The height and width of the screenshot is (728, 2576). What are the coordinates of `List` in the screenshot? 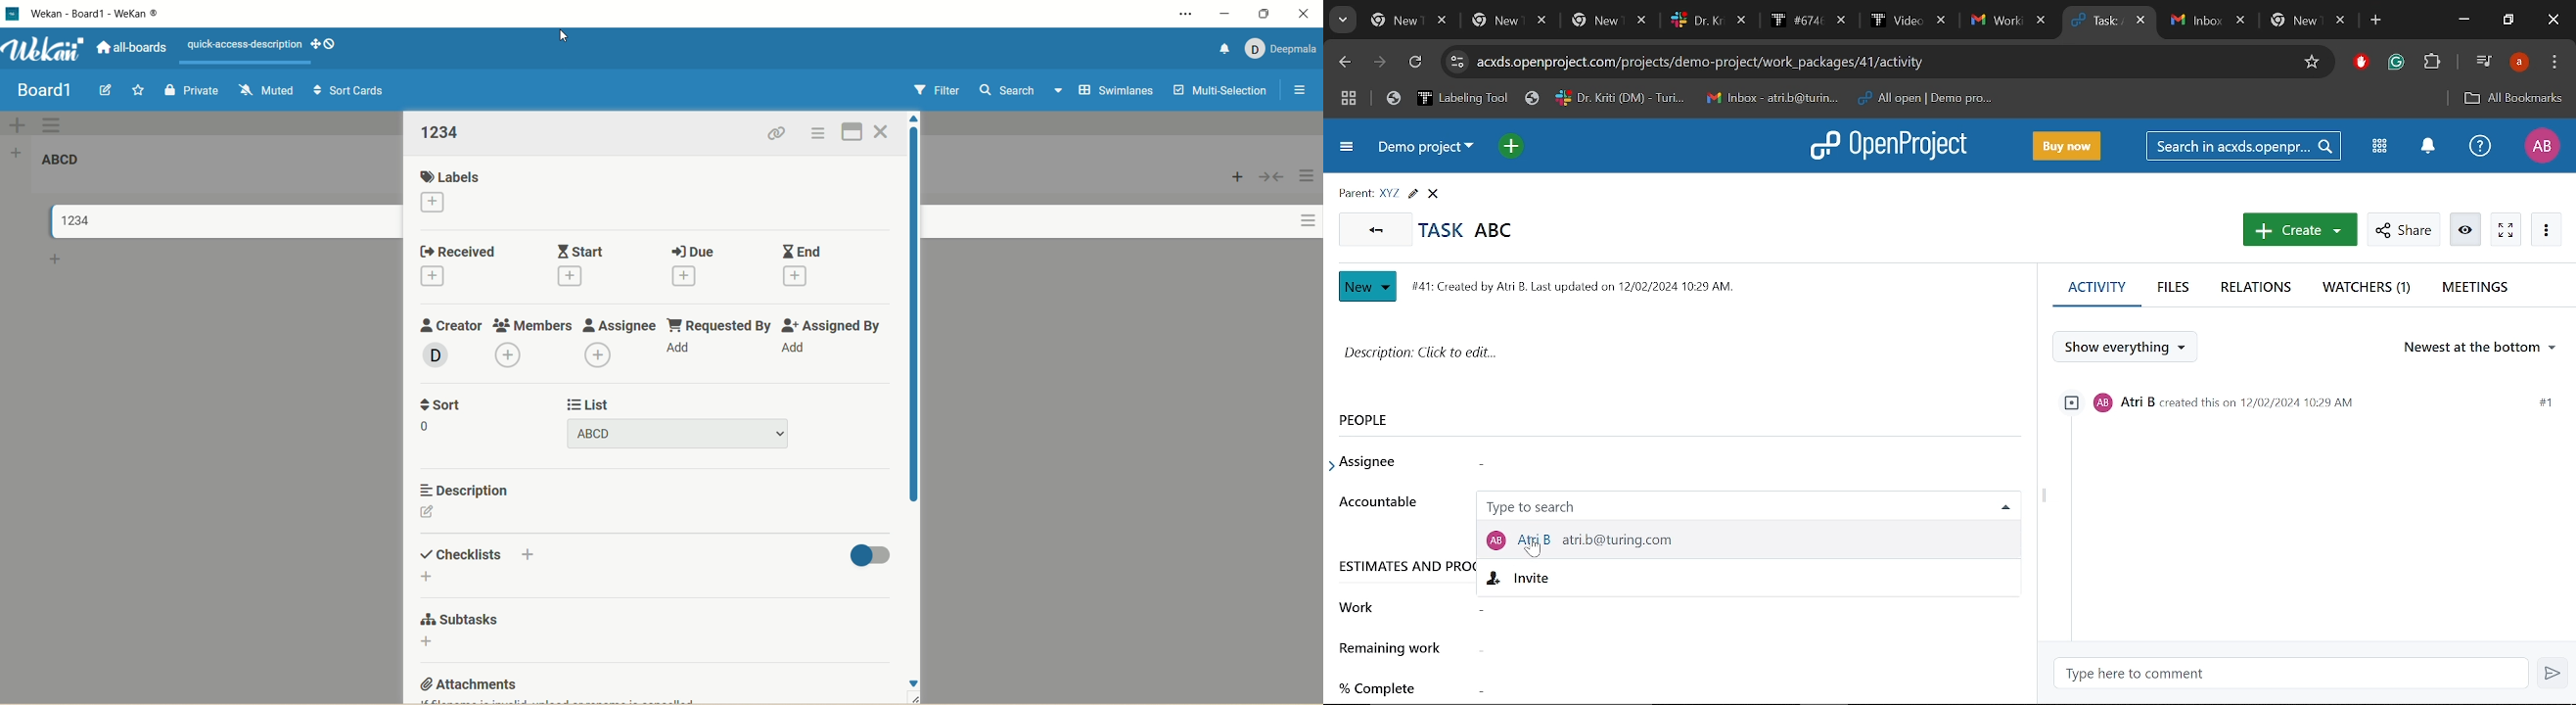 It's located at (587, 404).